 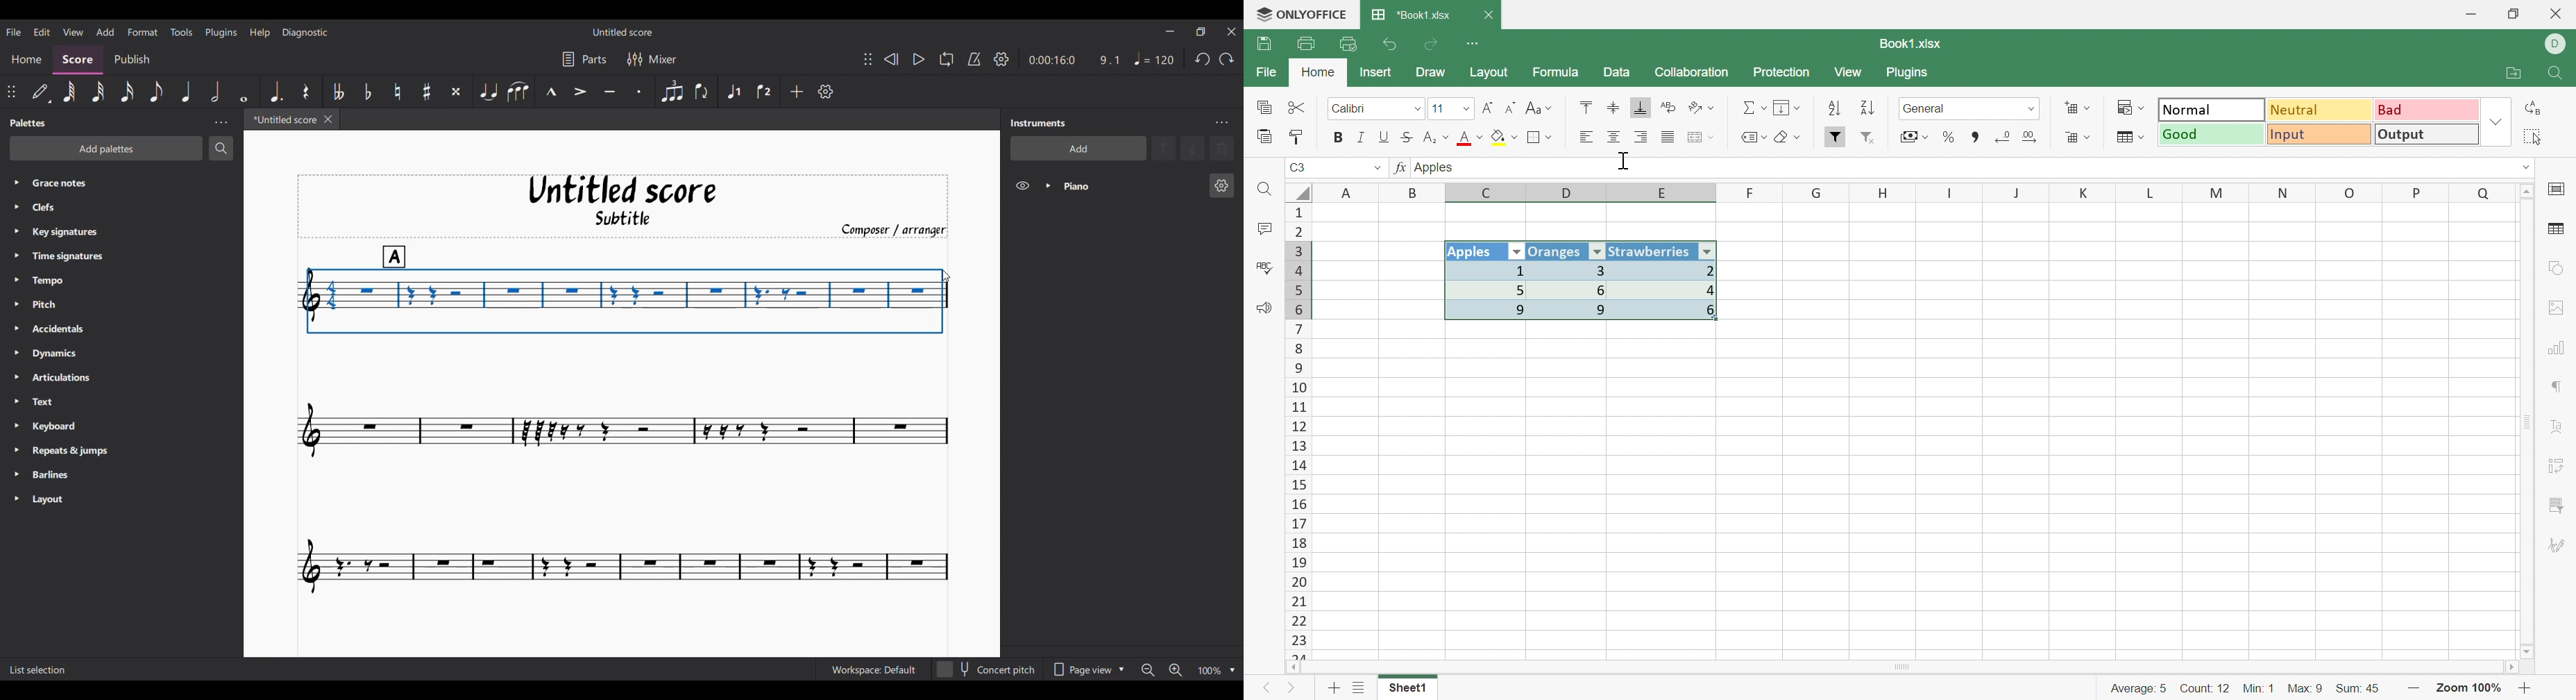 I want to click on Quarter note, so click(x=187, y=91).